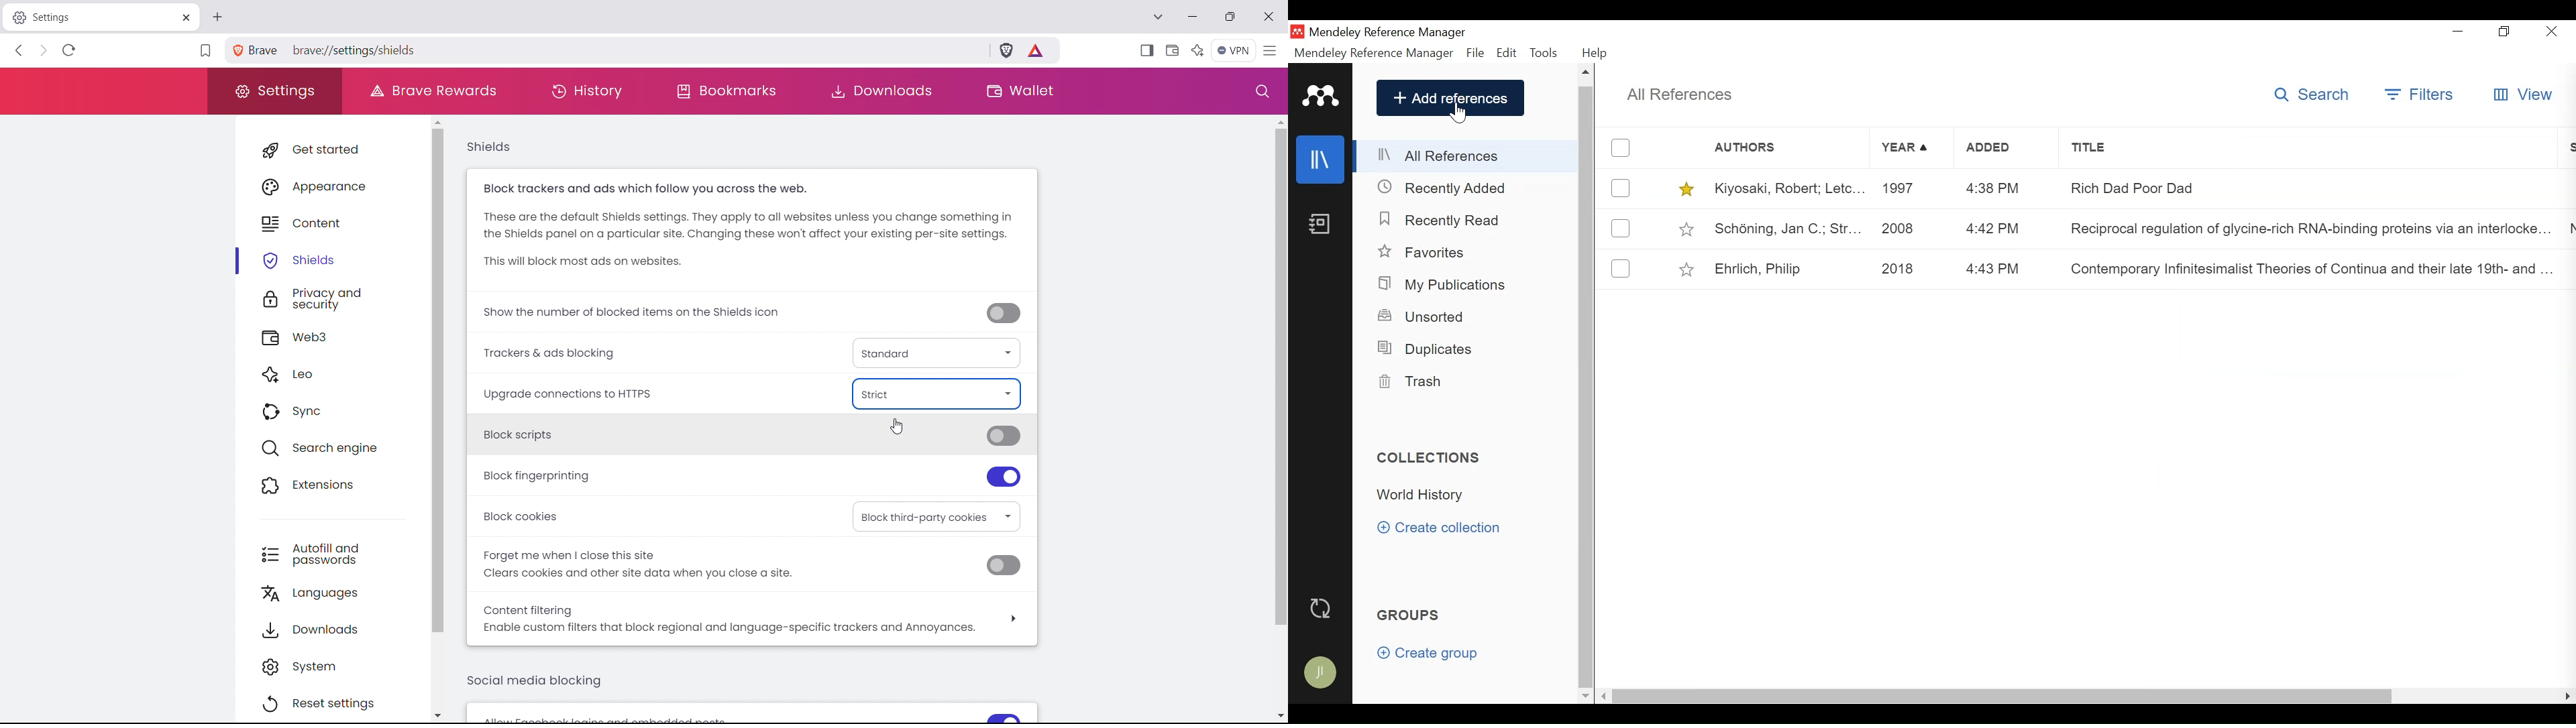 Image resolution: width=2576 pixels, height=728 pixels. What do you see at coordinates (2551, 33) in the screenshot?
I see `Close` at bounding box center [2551, 33].